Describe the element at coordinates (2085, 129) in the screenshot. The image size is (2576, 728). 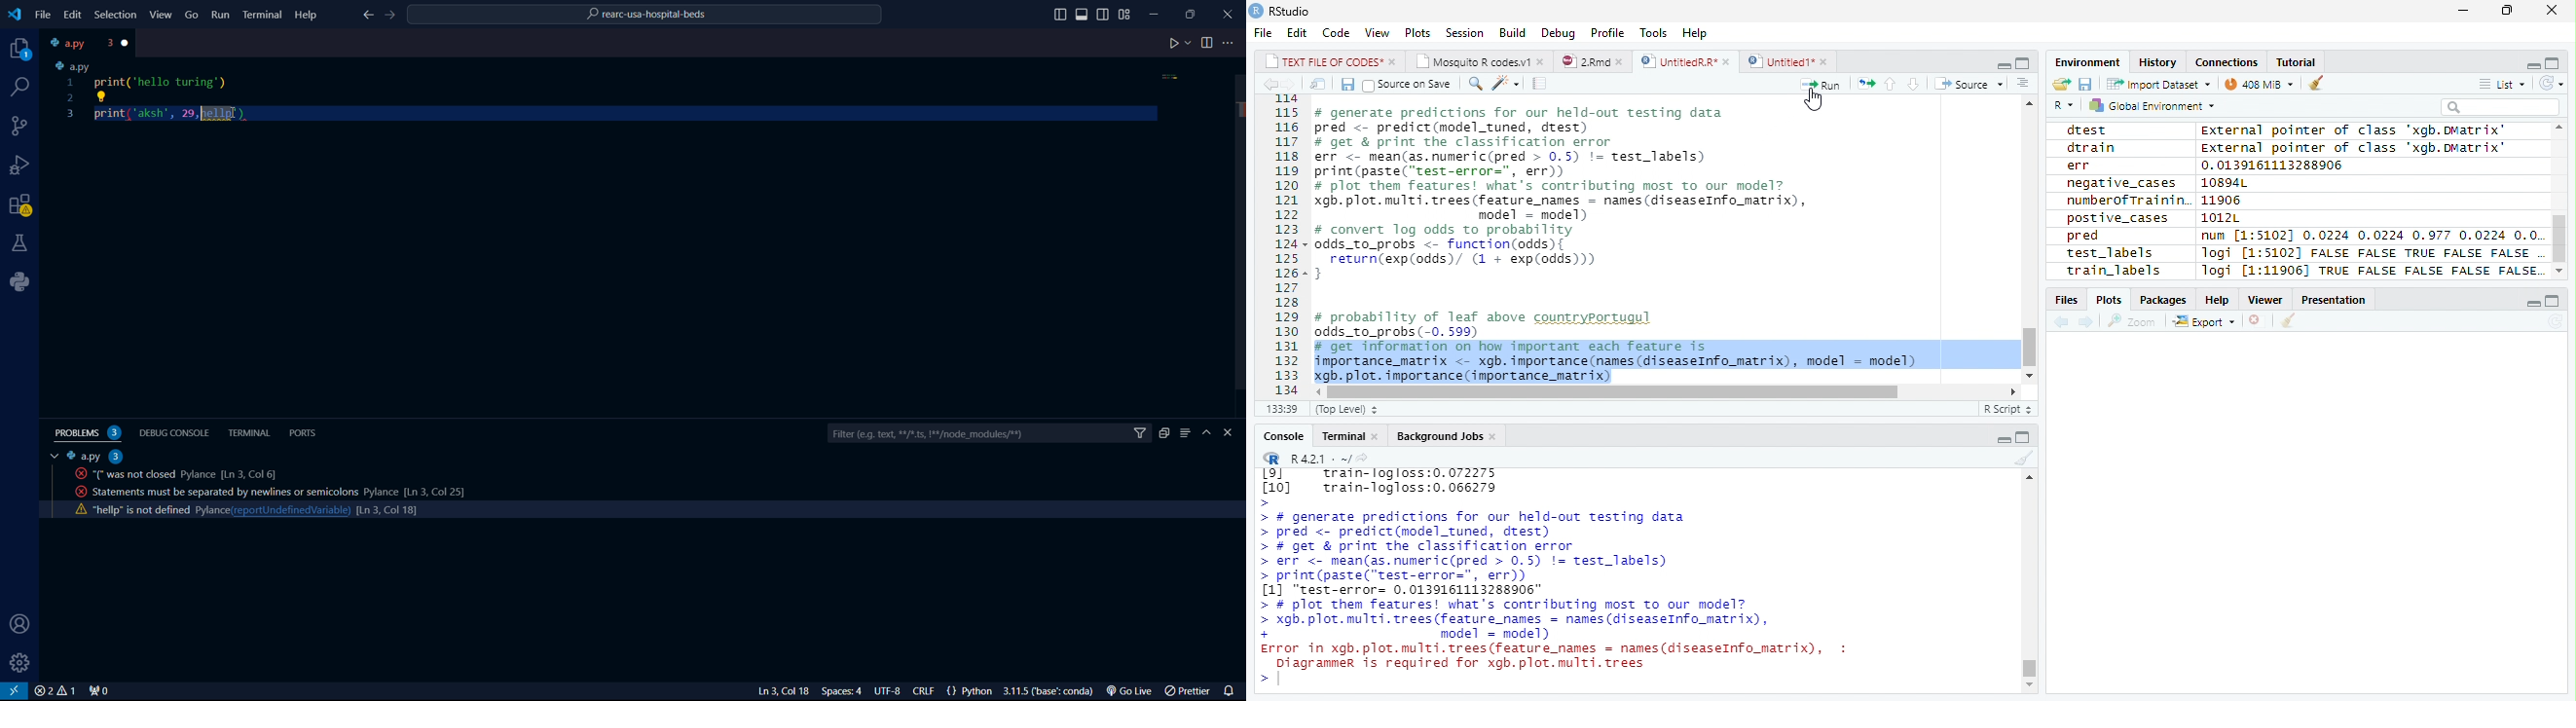
I see `dtest` at that location.